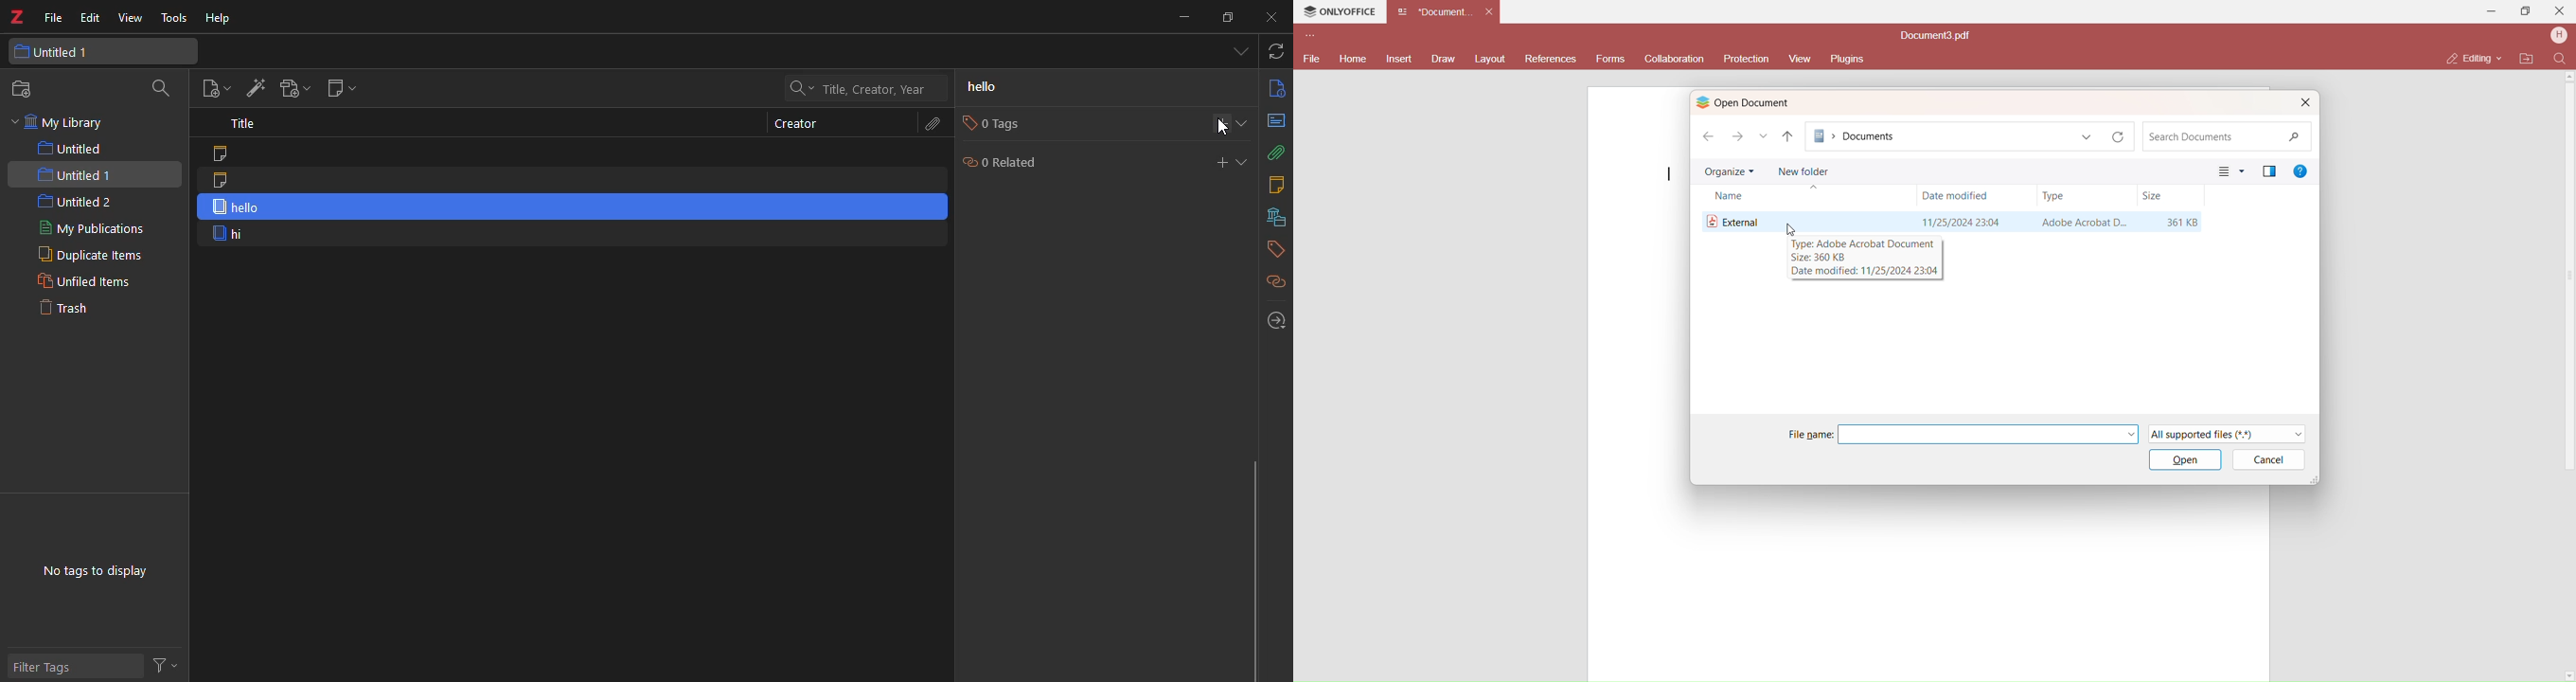 Image resolution: width=2576 pixels, height=700 pixels. What do you see at coordinates (1489, 11) in the screenshot?
I see `Close Tab` at bounding box center [1489, 11].